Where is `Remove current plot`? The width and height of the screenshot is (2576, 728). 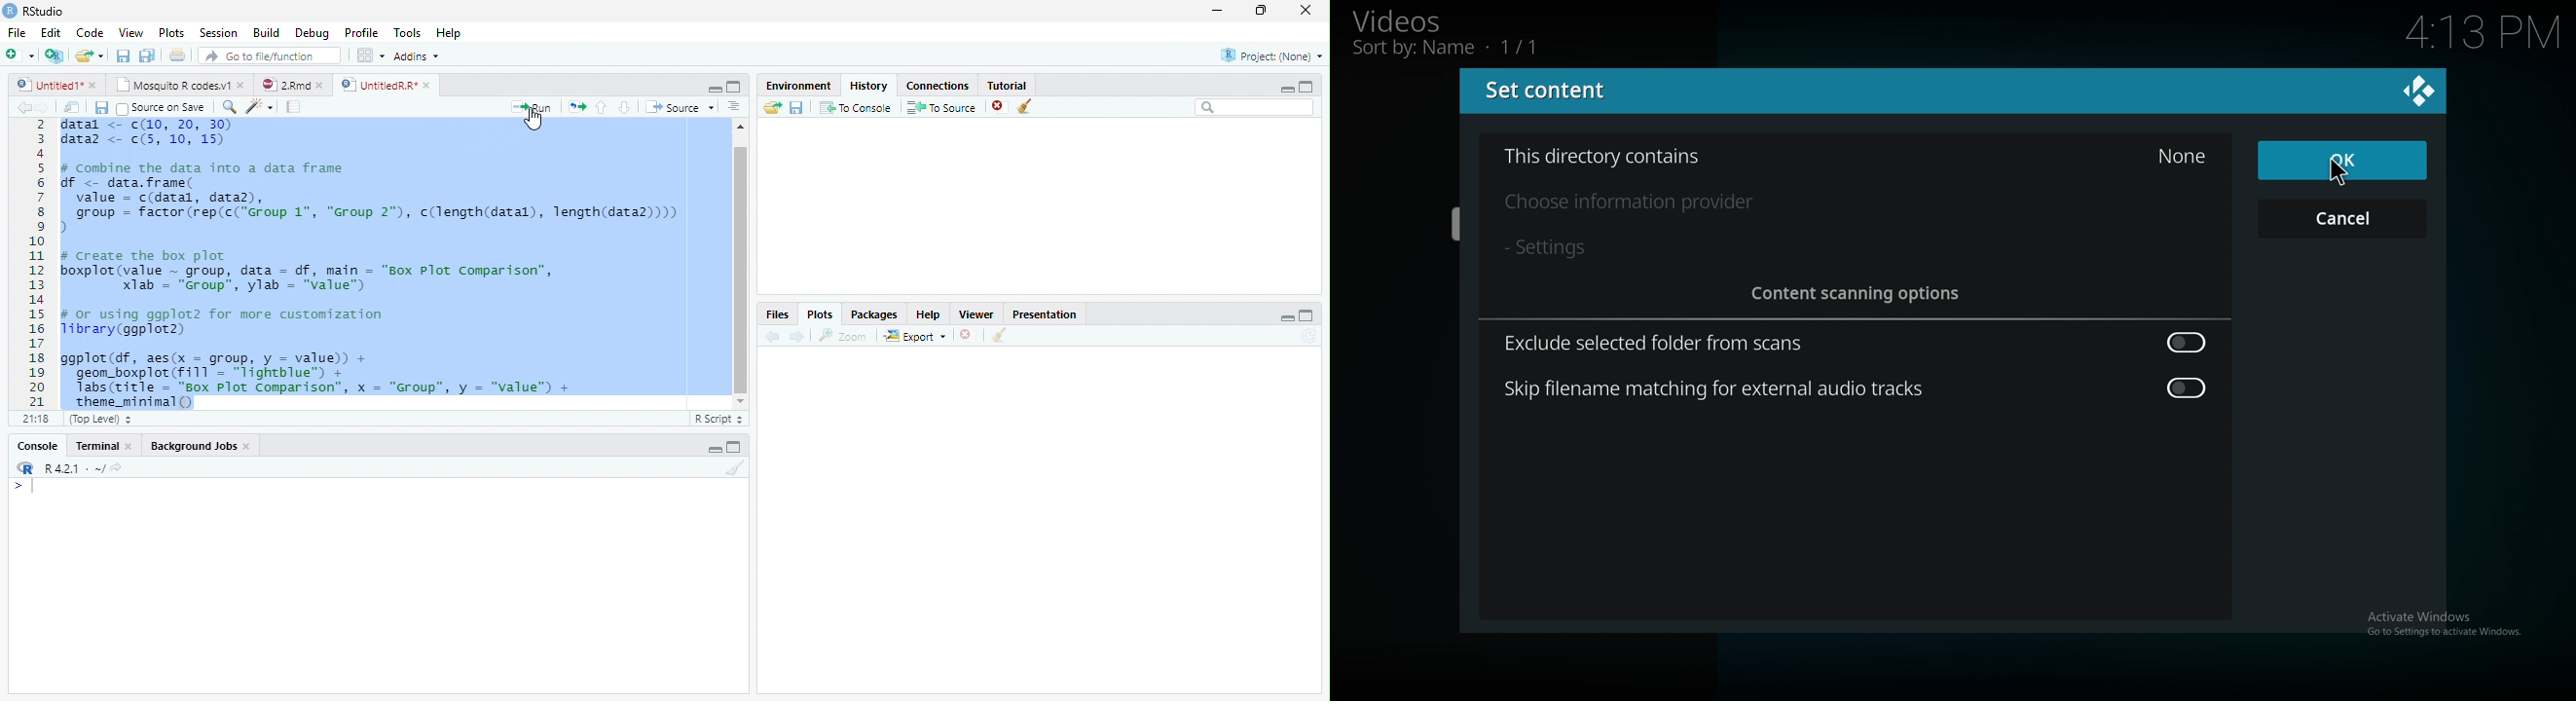 Remove current plot is located at coordinates (969, 335).